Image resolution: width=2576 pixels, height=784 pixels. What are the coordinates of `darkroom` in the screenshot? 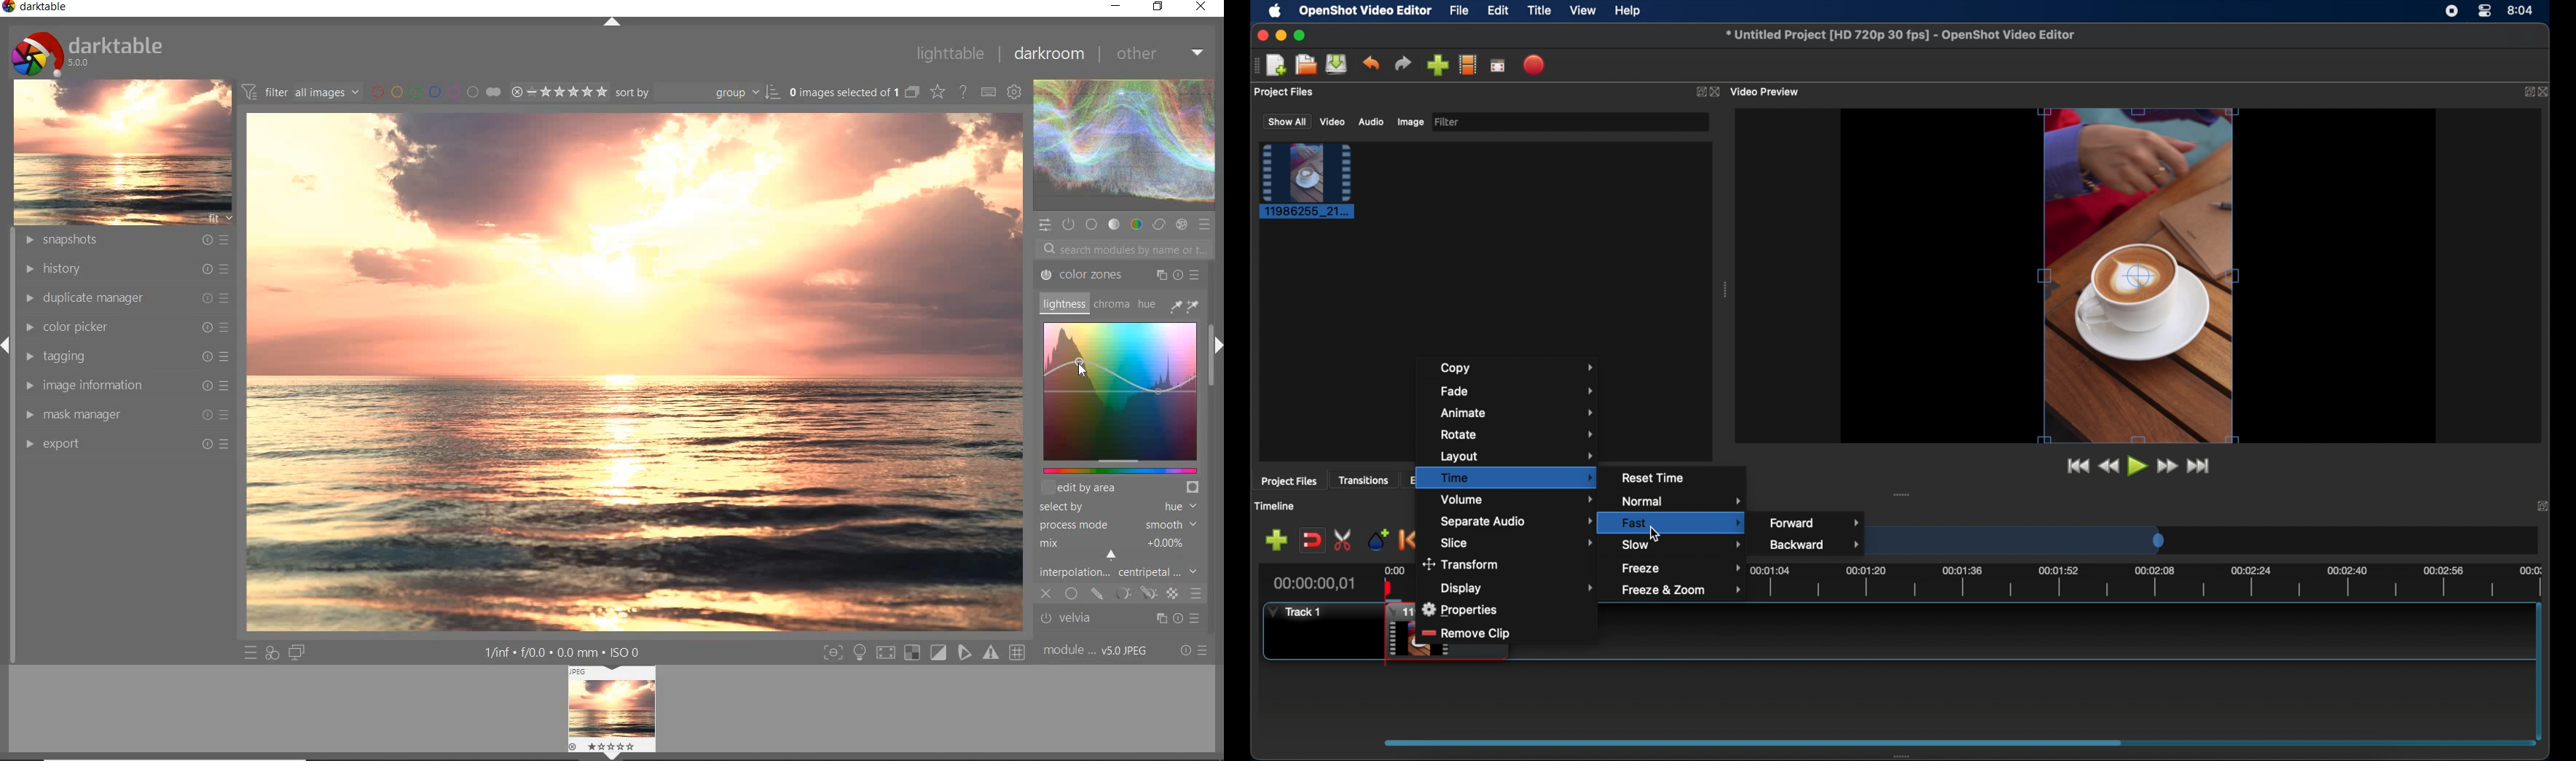 It's located at (1052, 55).